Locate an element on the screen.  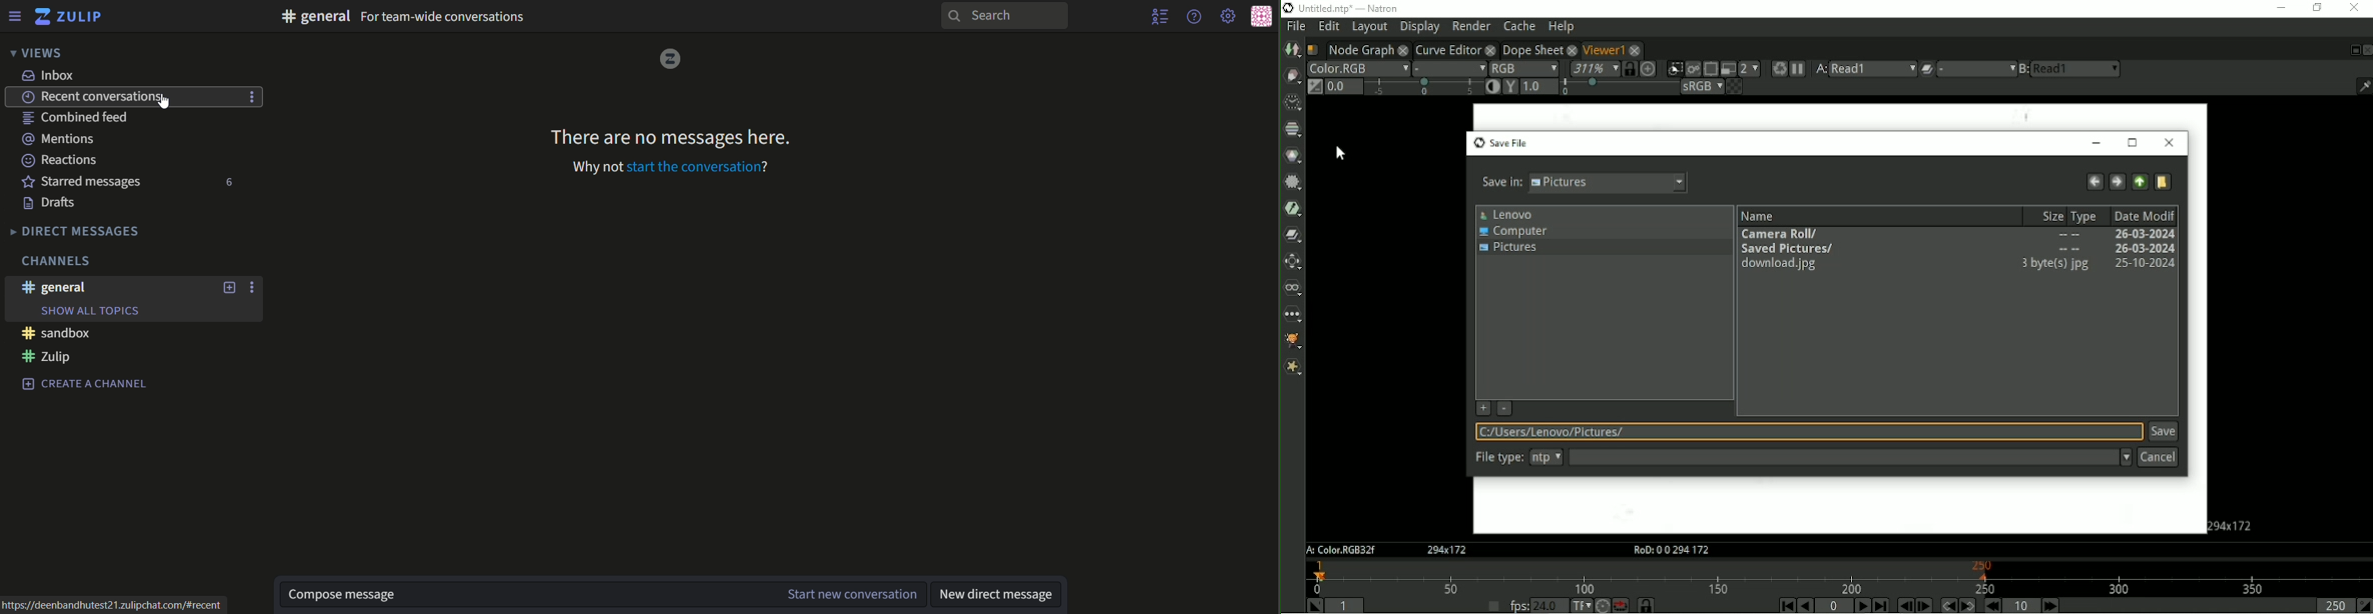
text is located at coordinates (55, 204).